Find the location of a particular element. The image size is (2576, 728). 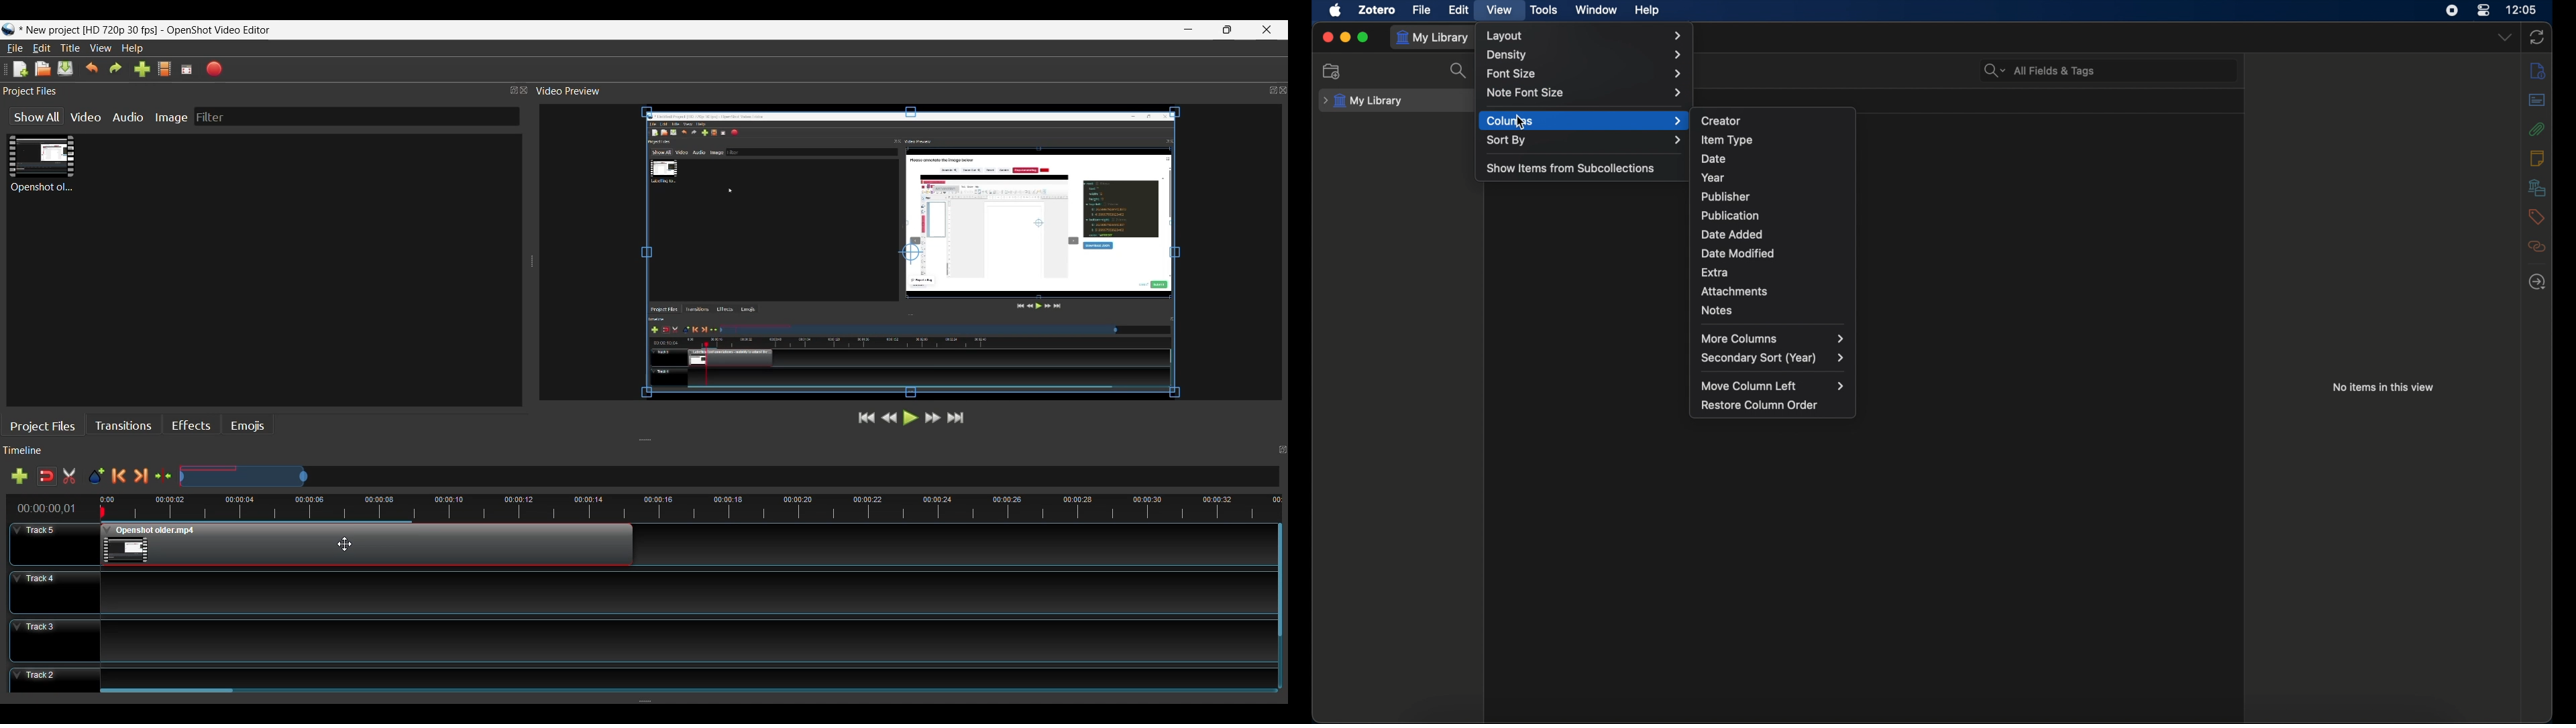

Zoom Slide is located at coordinates (728, 475).